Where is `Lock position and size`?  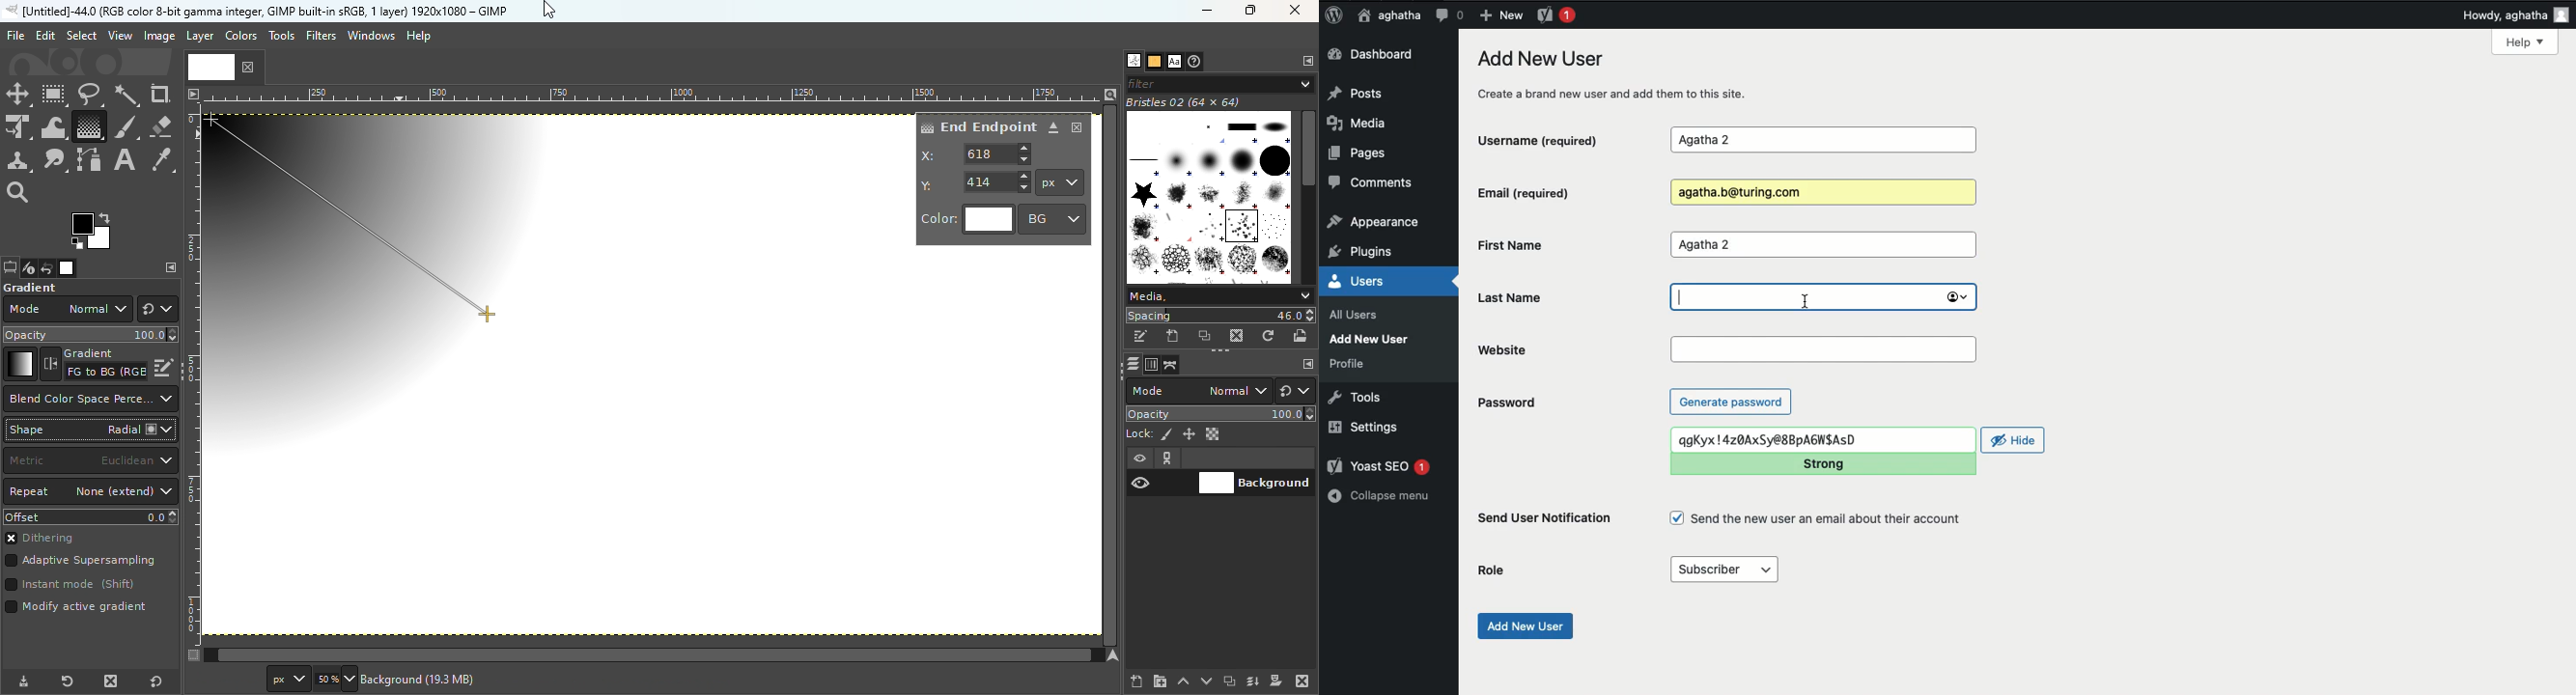
Lock position and size is located at coordinates (1188, 433).